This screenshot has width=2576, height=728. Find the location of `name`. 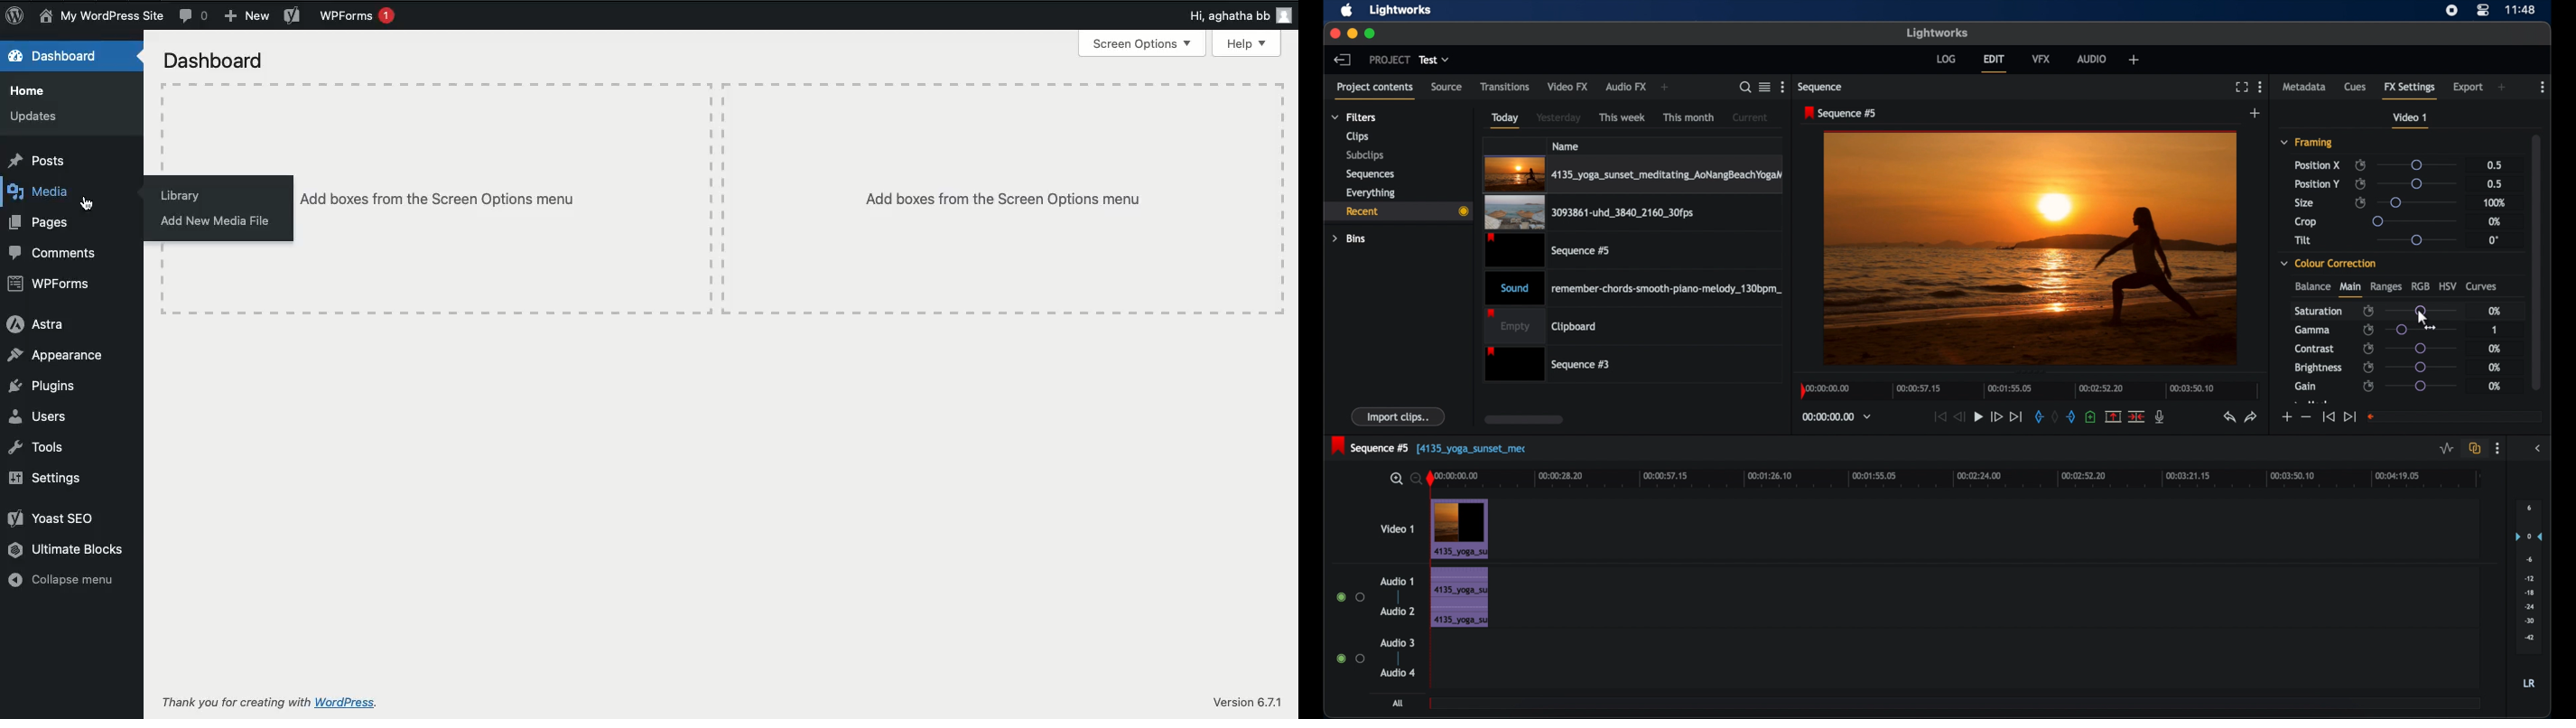

name is located at coordinates (1567, 146).